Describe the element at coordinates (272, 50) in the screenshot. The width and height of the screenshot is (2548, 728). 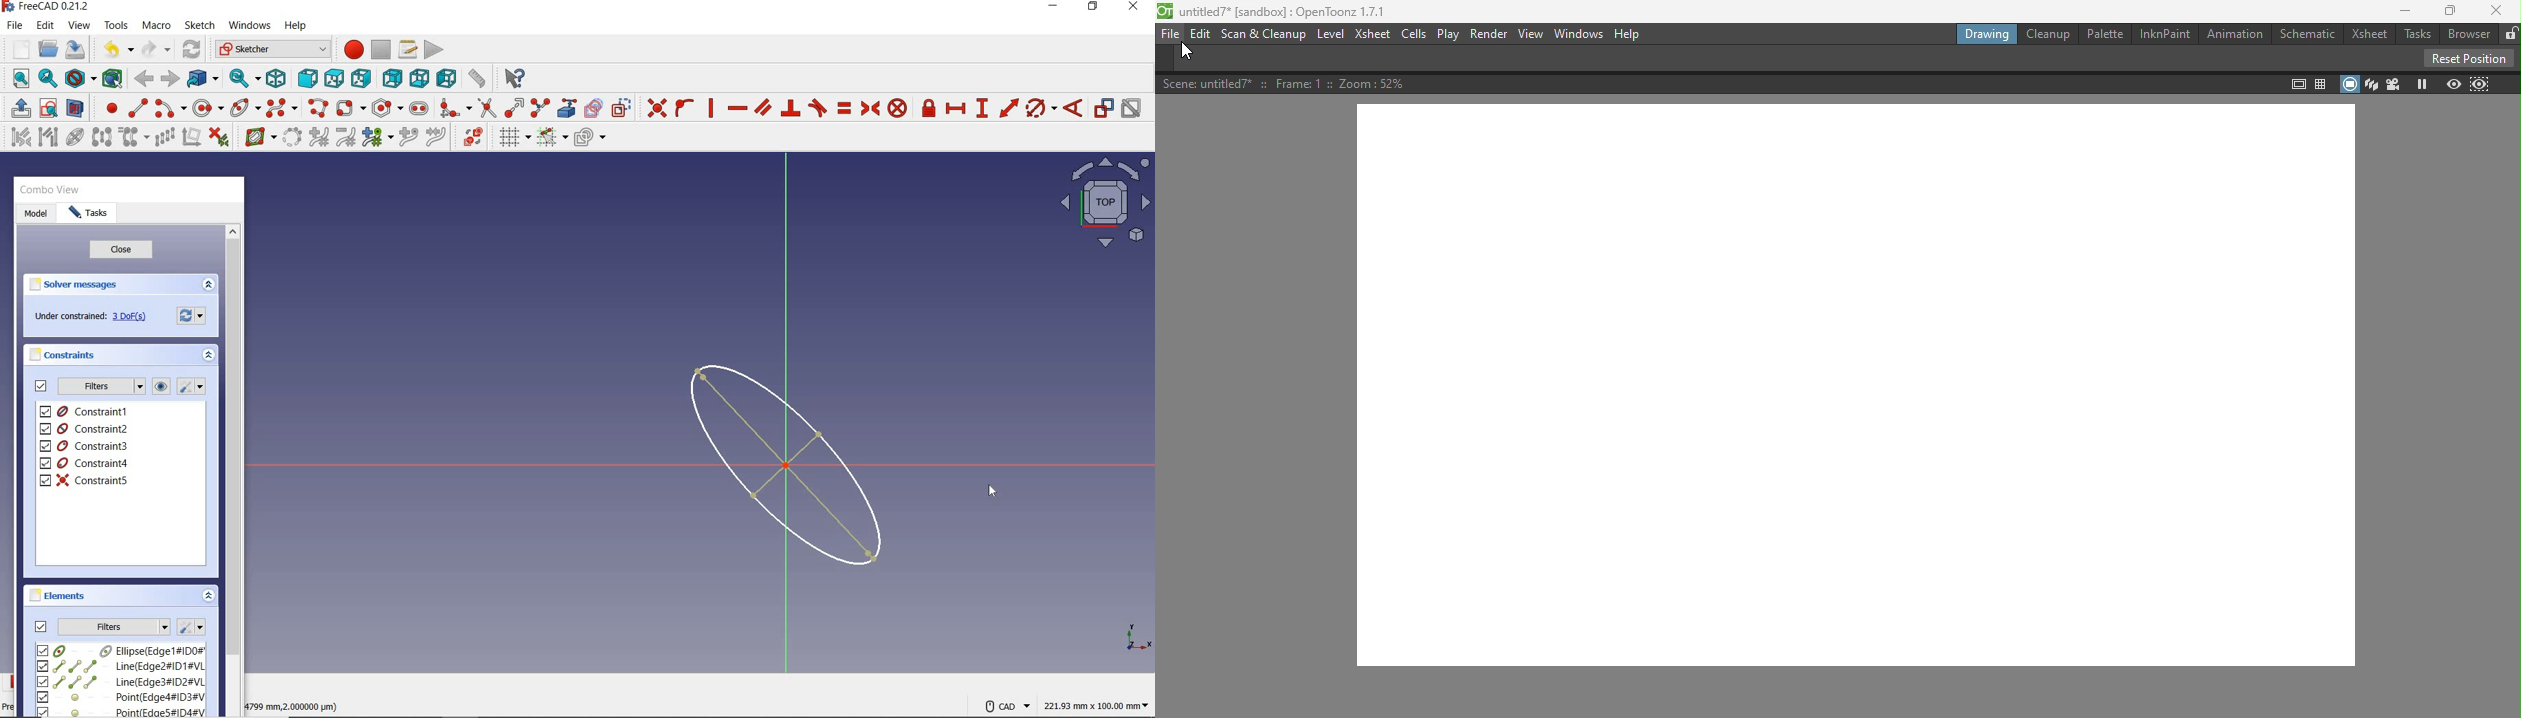
I see `switch between workbenches` at that location.